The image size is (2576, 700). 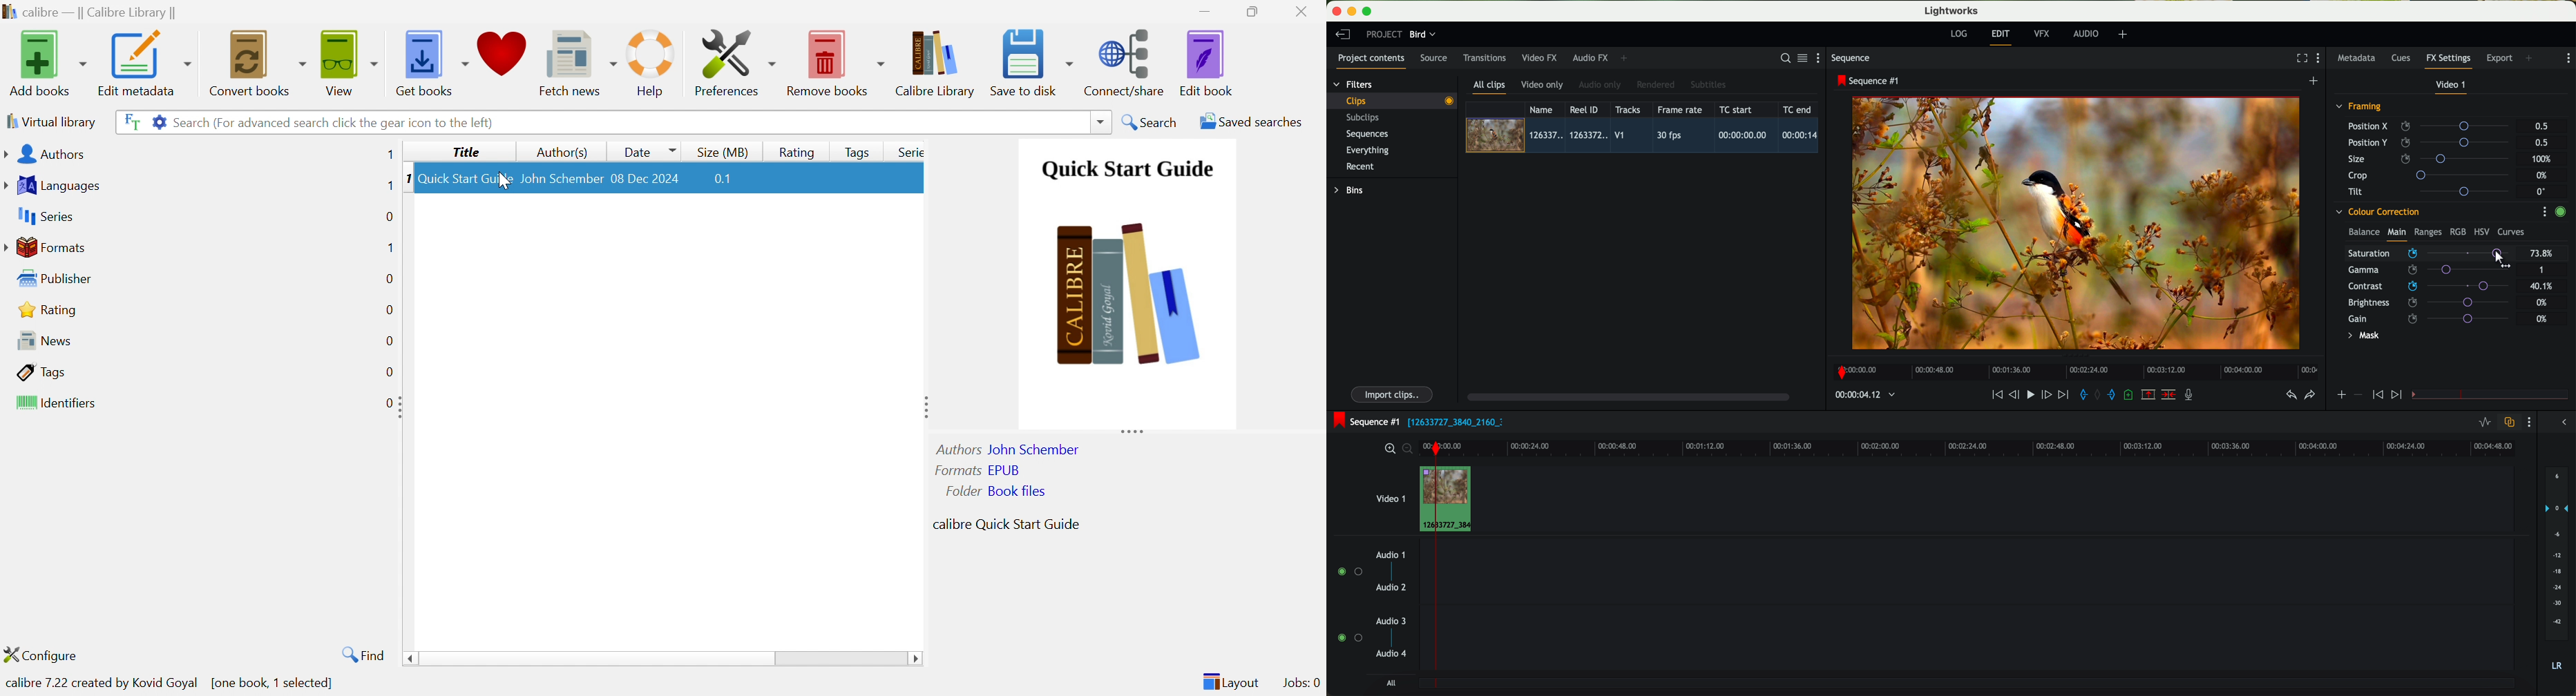 I want to click on Save to disk, so click(x=1031, y=62).